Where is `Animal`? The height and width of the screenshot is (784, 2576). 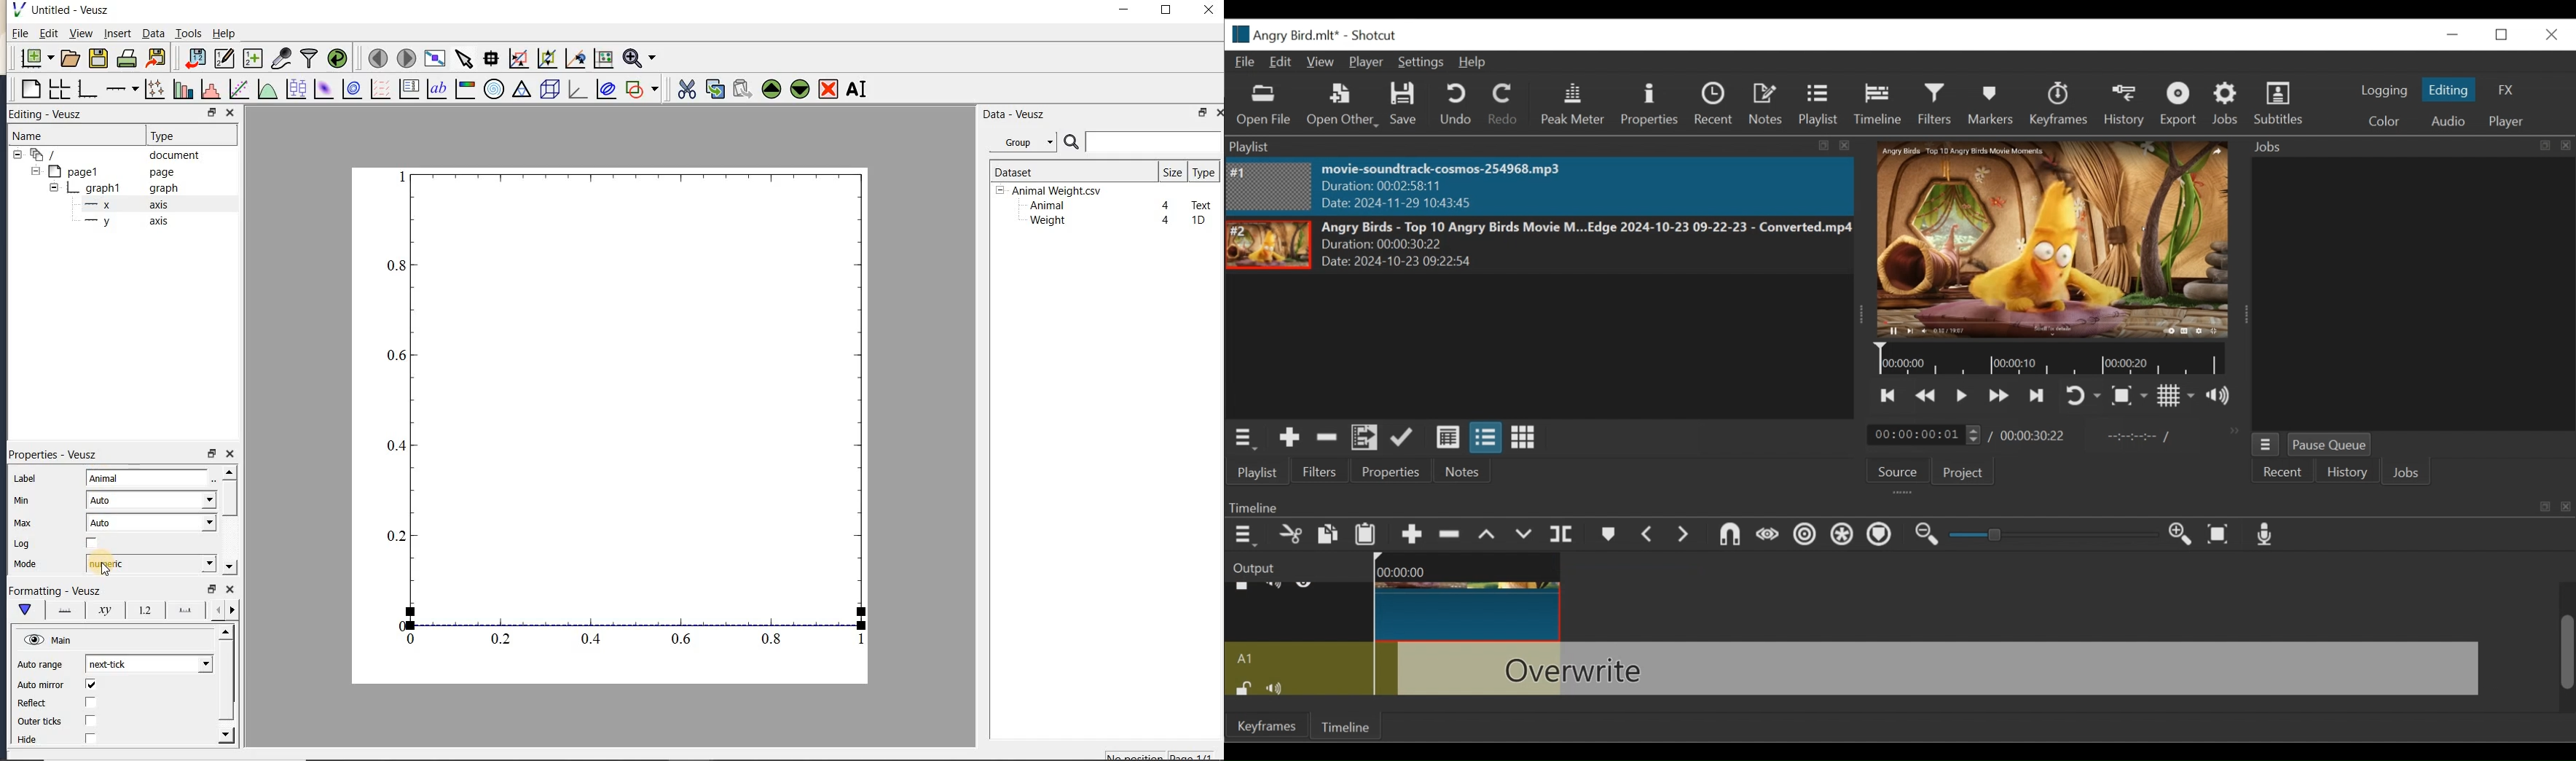 Animal is located at coordinates (149, 479).